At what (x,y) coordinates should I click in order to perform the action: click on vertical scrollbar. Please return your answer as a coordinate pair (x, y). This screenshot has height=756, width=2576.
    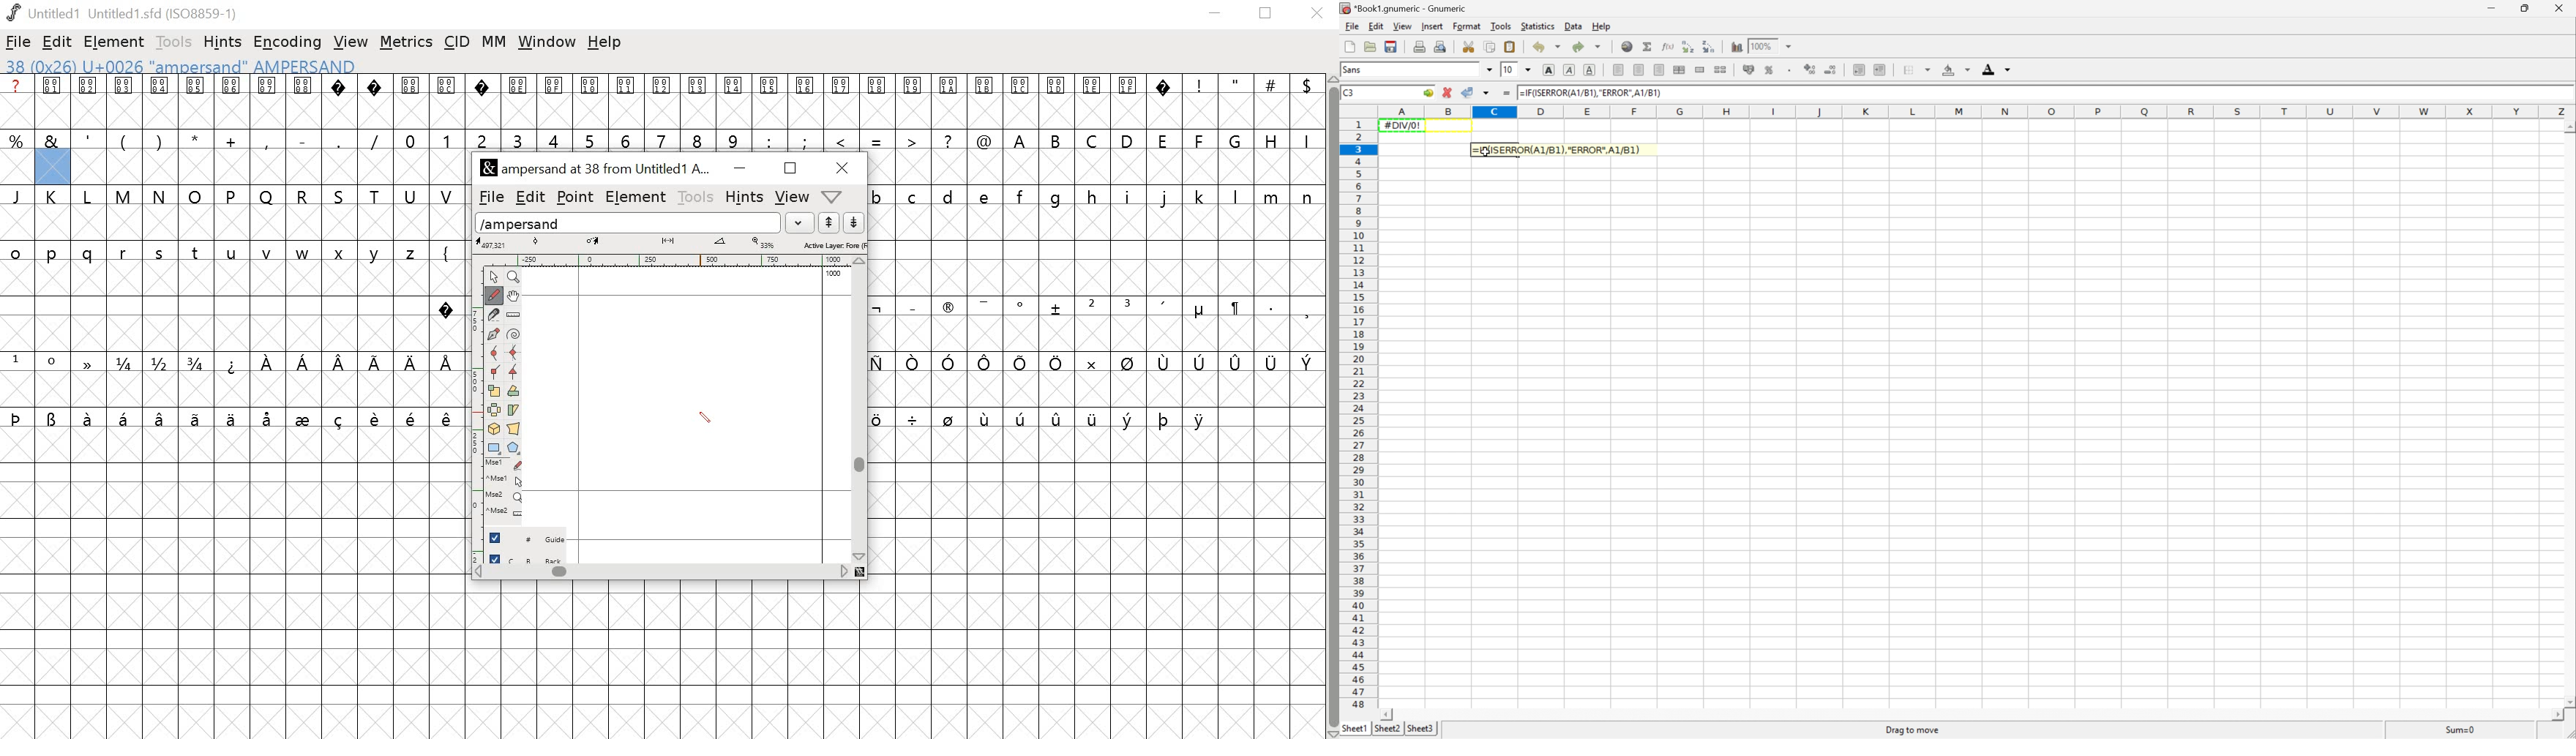
    Looking at the image, I should click on (1331, 406).